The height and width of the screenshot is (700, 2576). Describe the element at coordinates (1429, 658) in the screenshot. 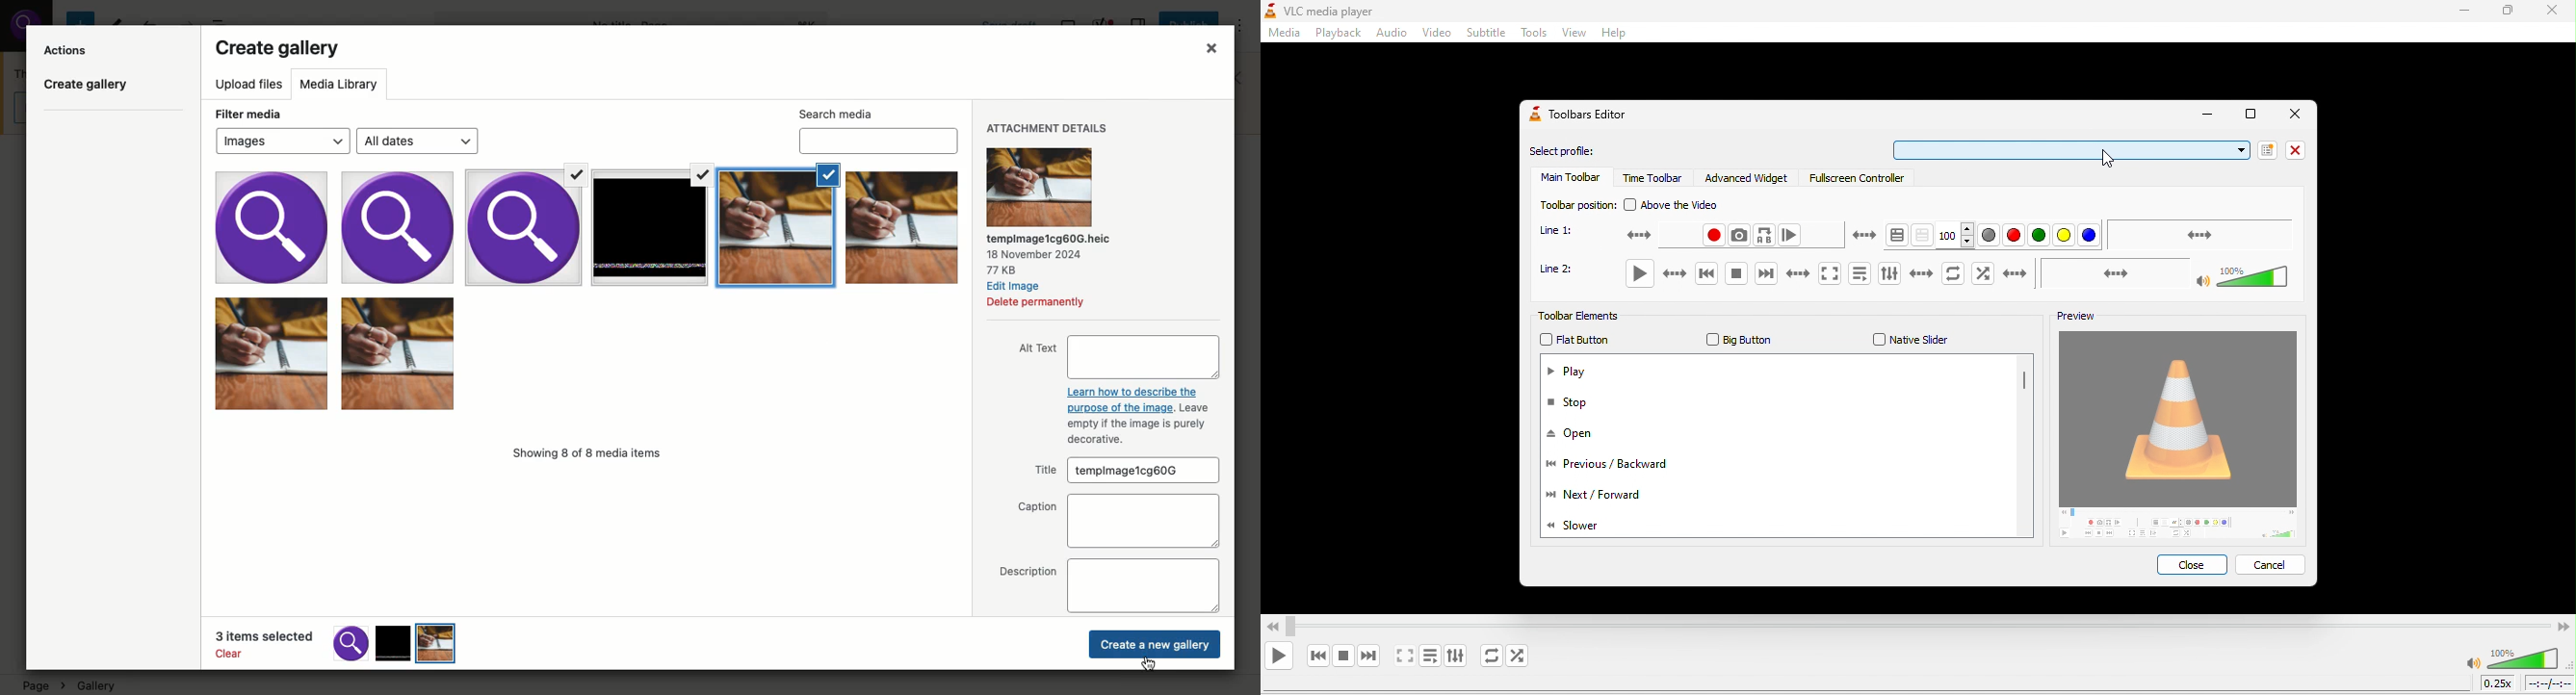

I see `toggle playlist` at that location.